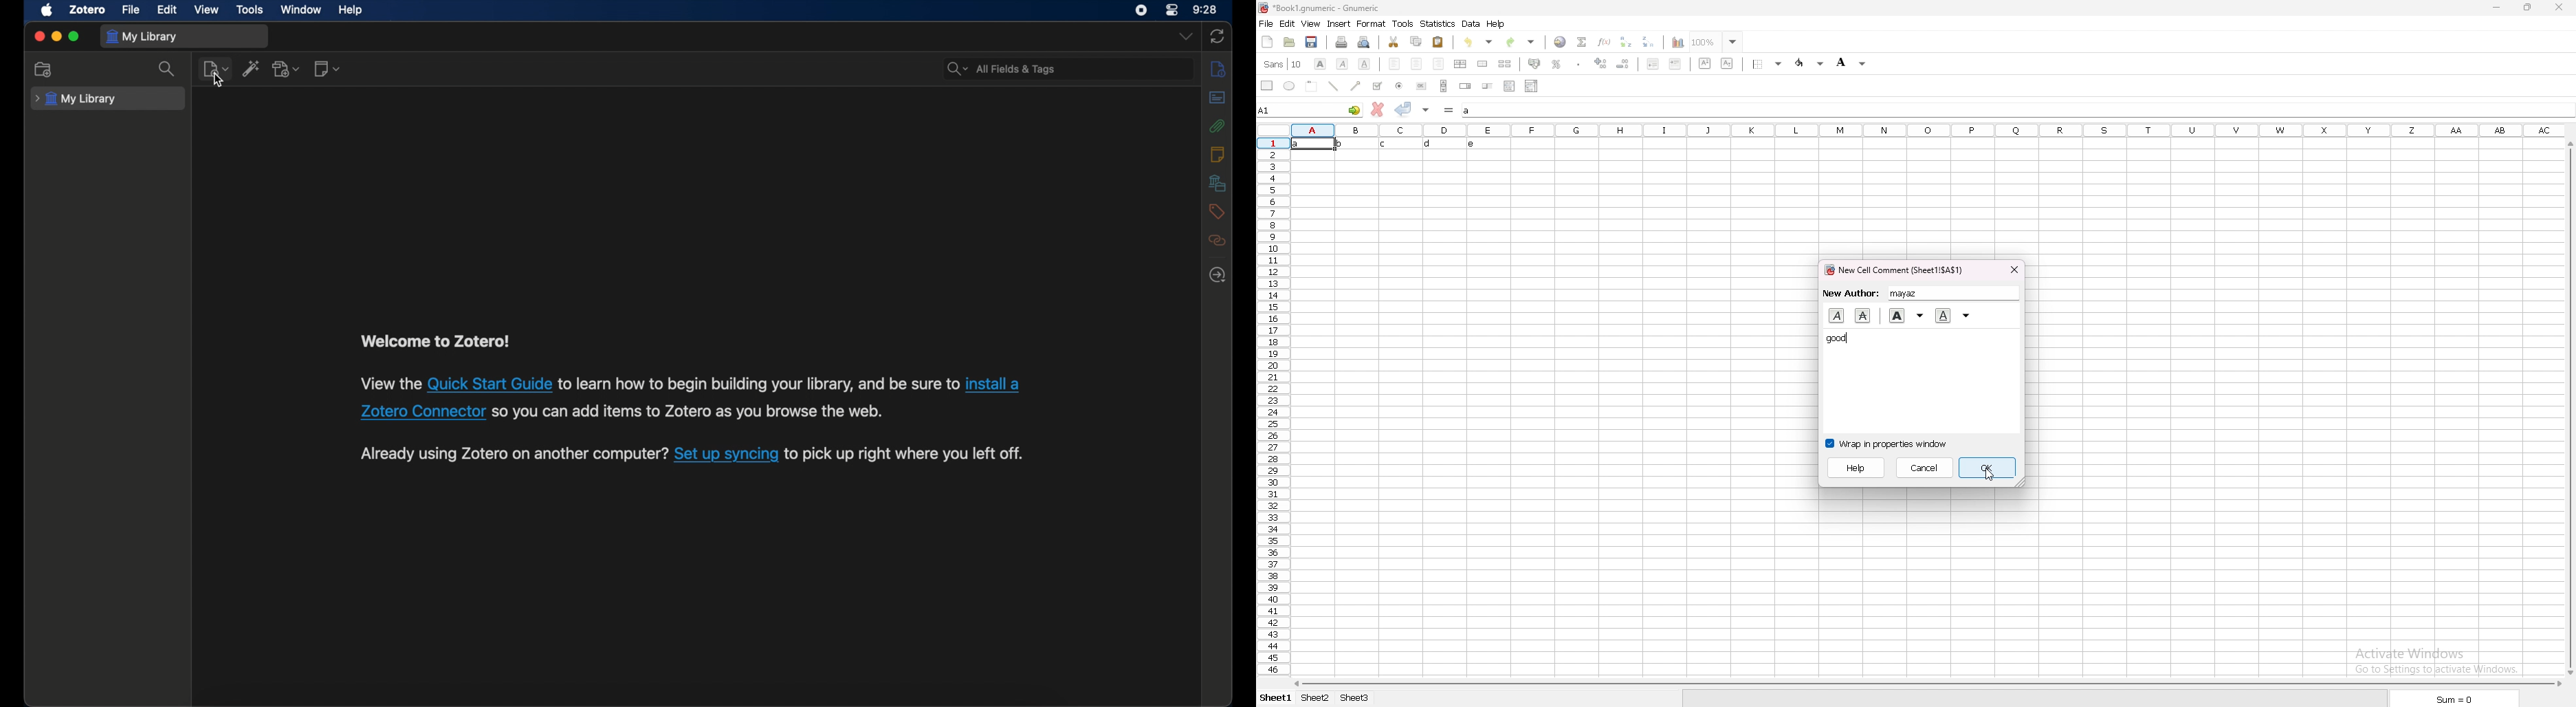 Image resolution: width=2576 pixels, height=728 pixels. I want to click on search , so click(1001, 69).